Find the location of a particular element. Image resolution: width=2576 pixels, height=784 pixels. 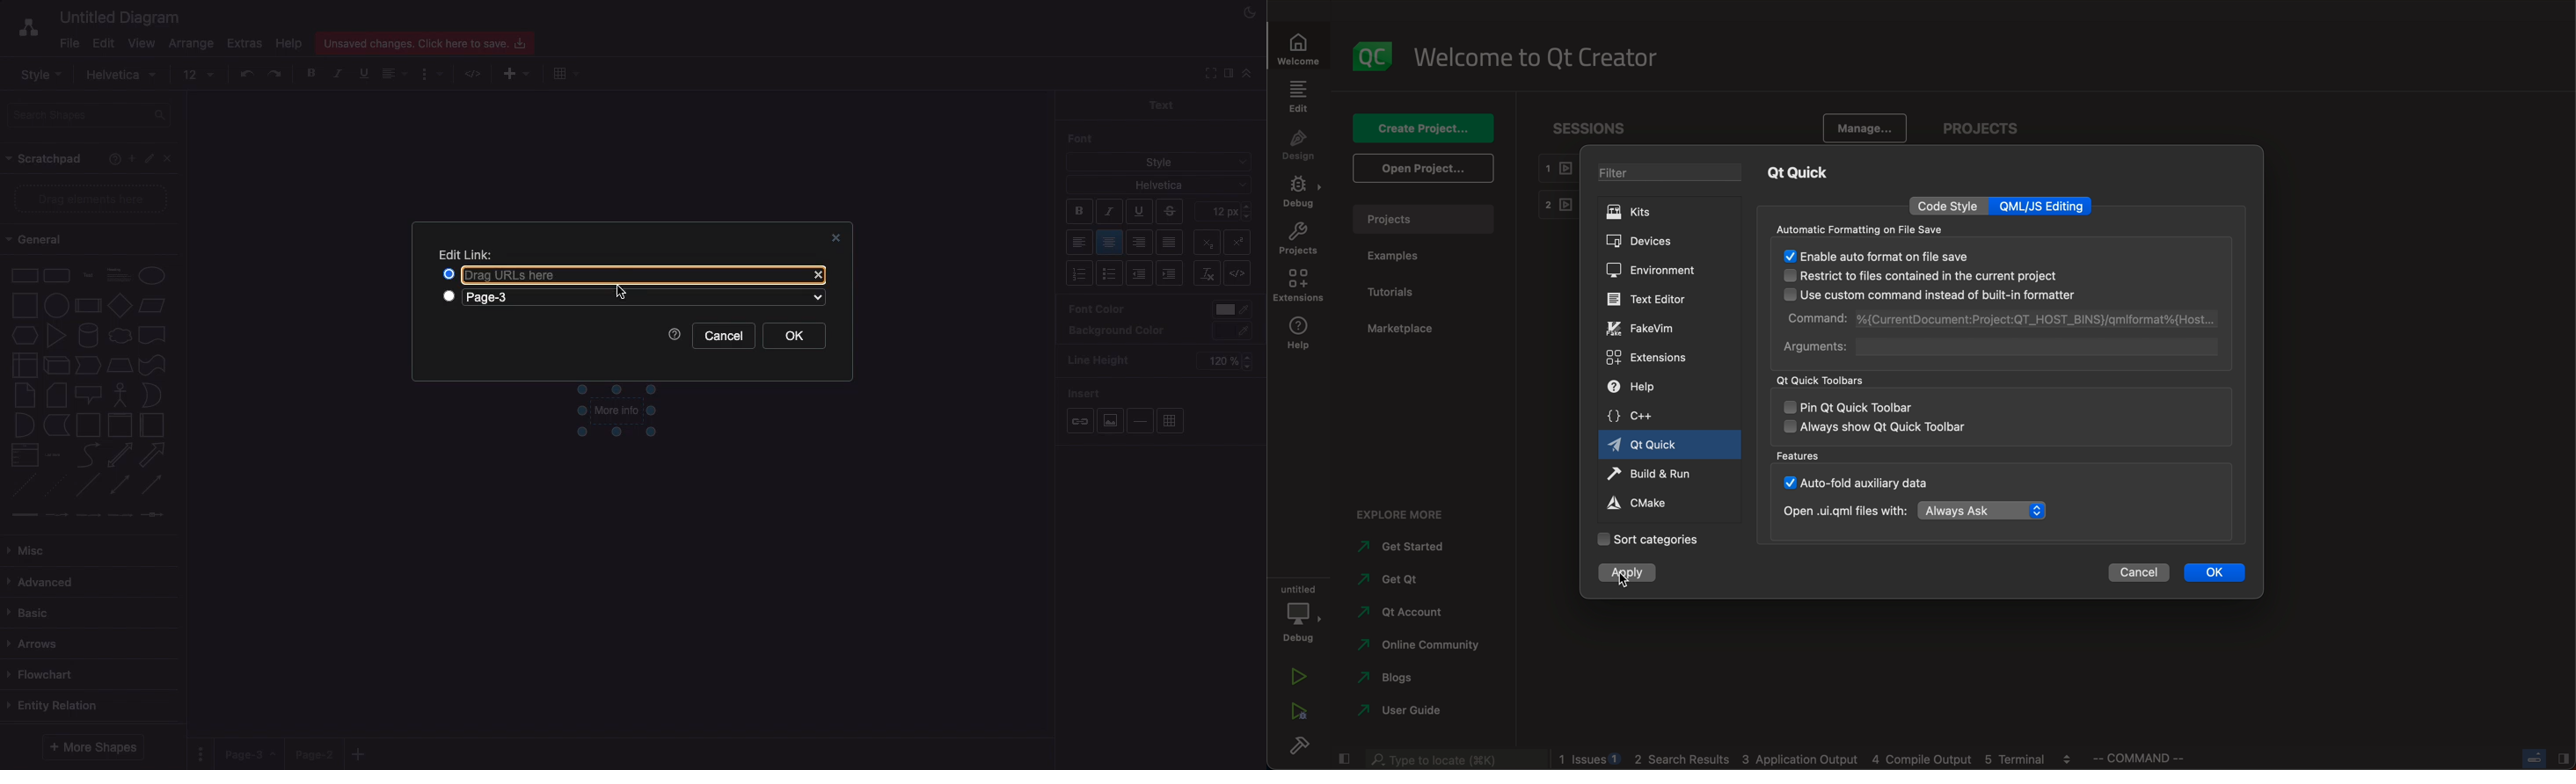

Format is located at coordinates (432, 75).